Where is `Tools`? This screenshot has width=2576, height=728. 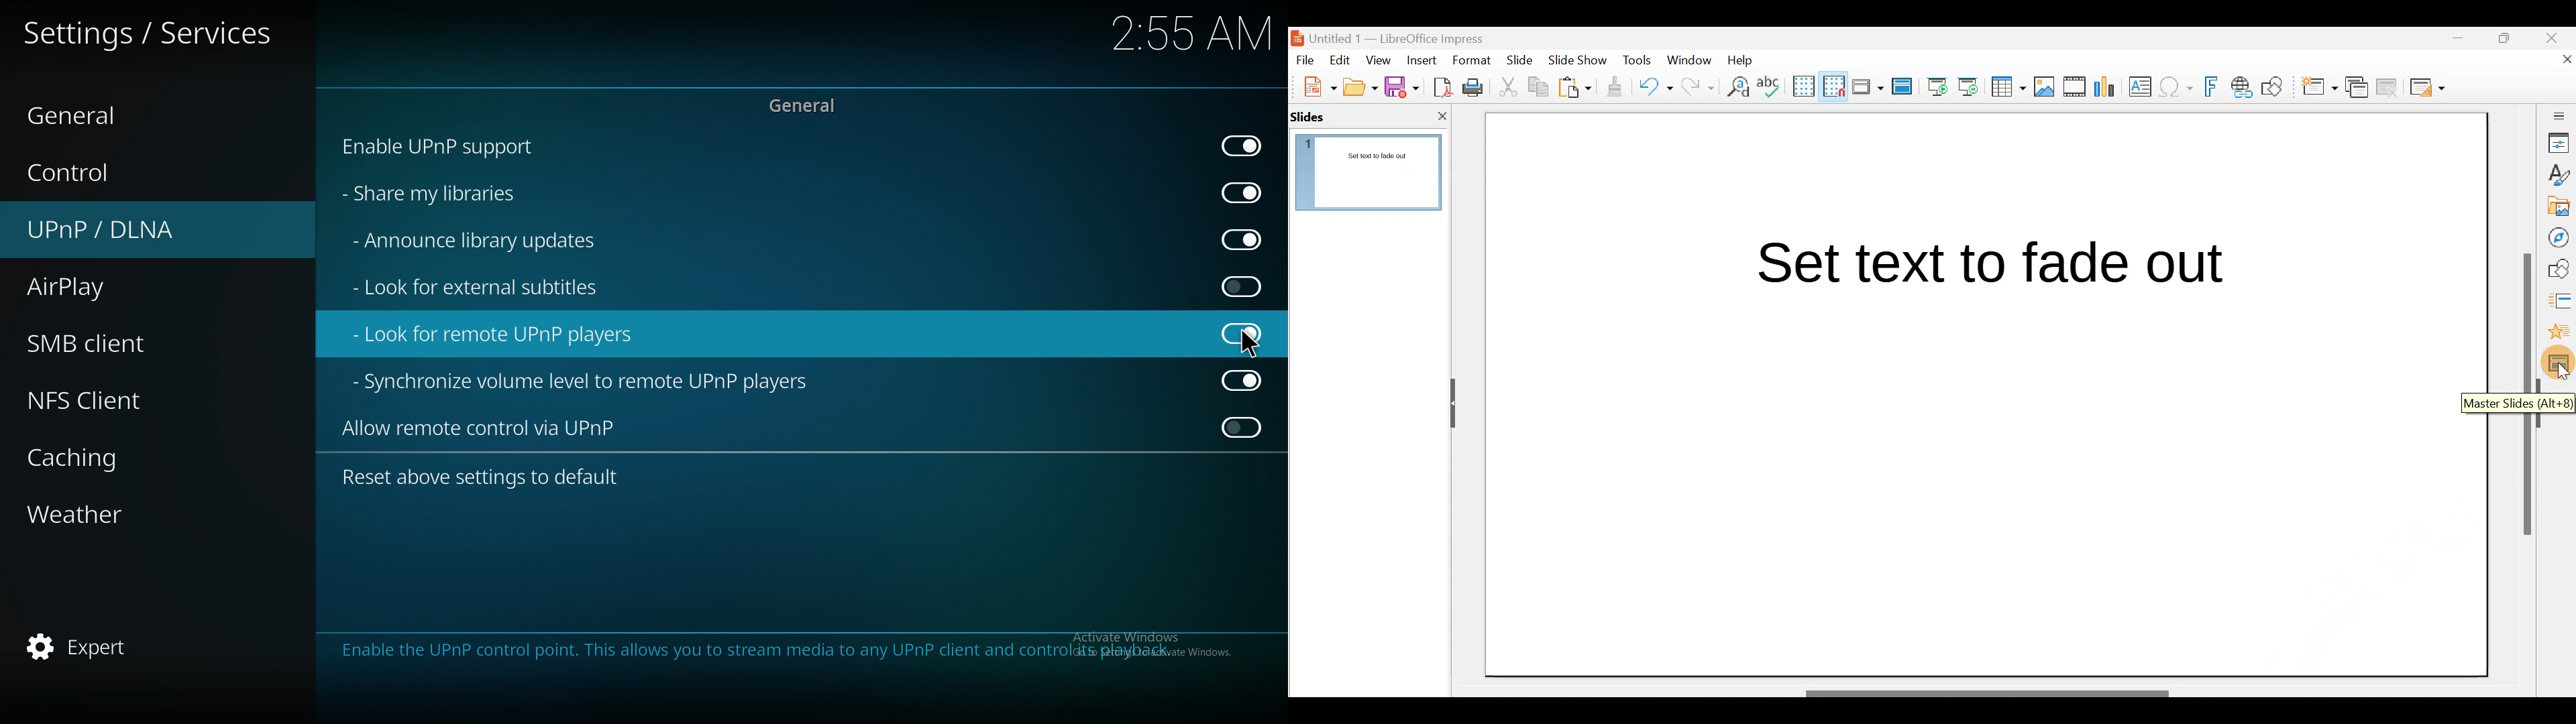 Tools is located at coordinates (1638, 62).